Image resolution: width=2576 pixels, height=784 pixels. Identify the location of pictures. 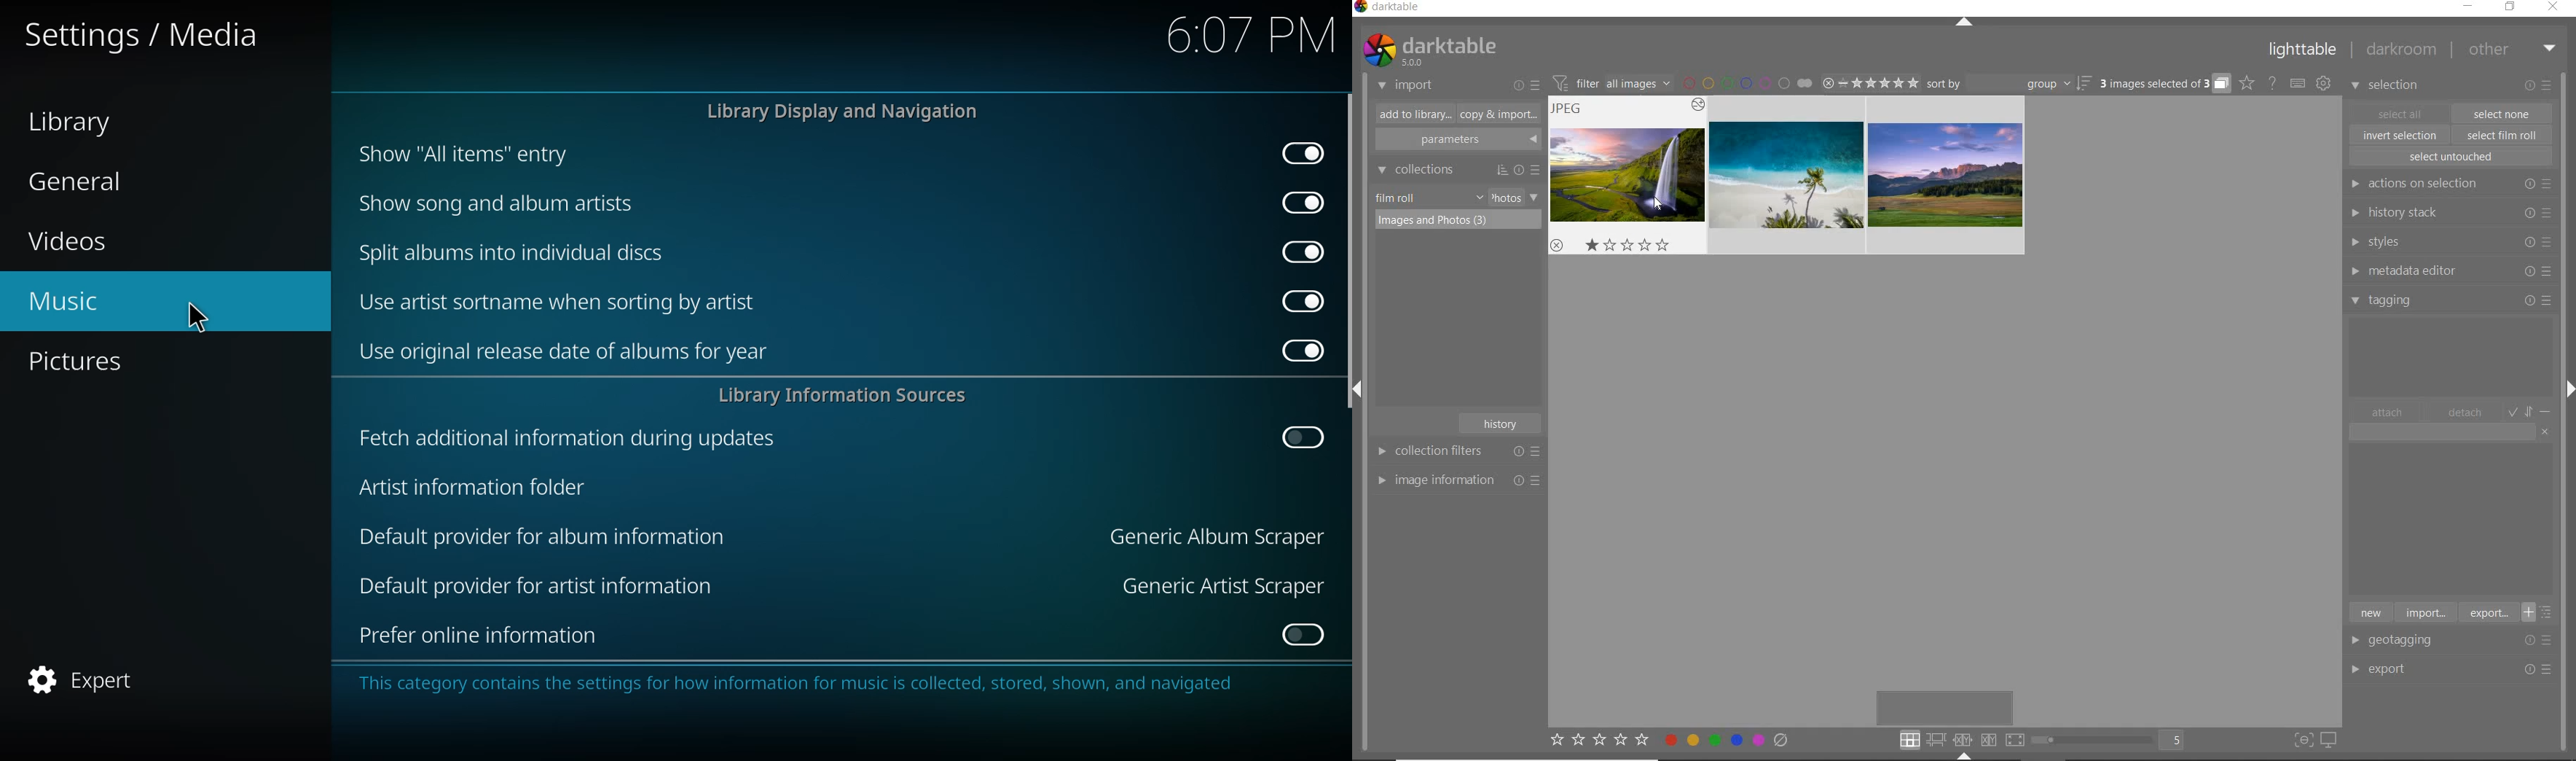
(89, 360).